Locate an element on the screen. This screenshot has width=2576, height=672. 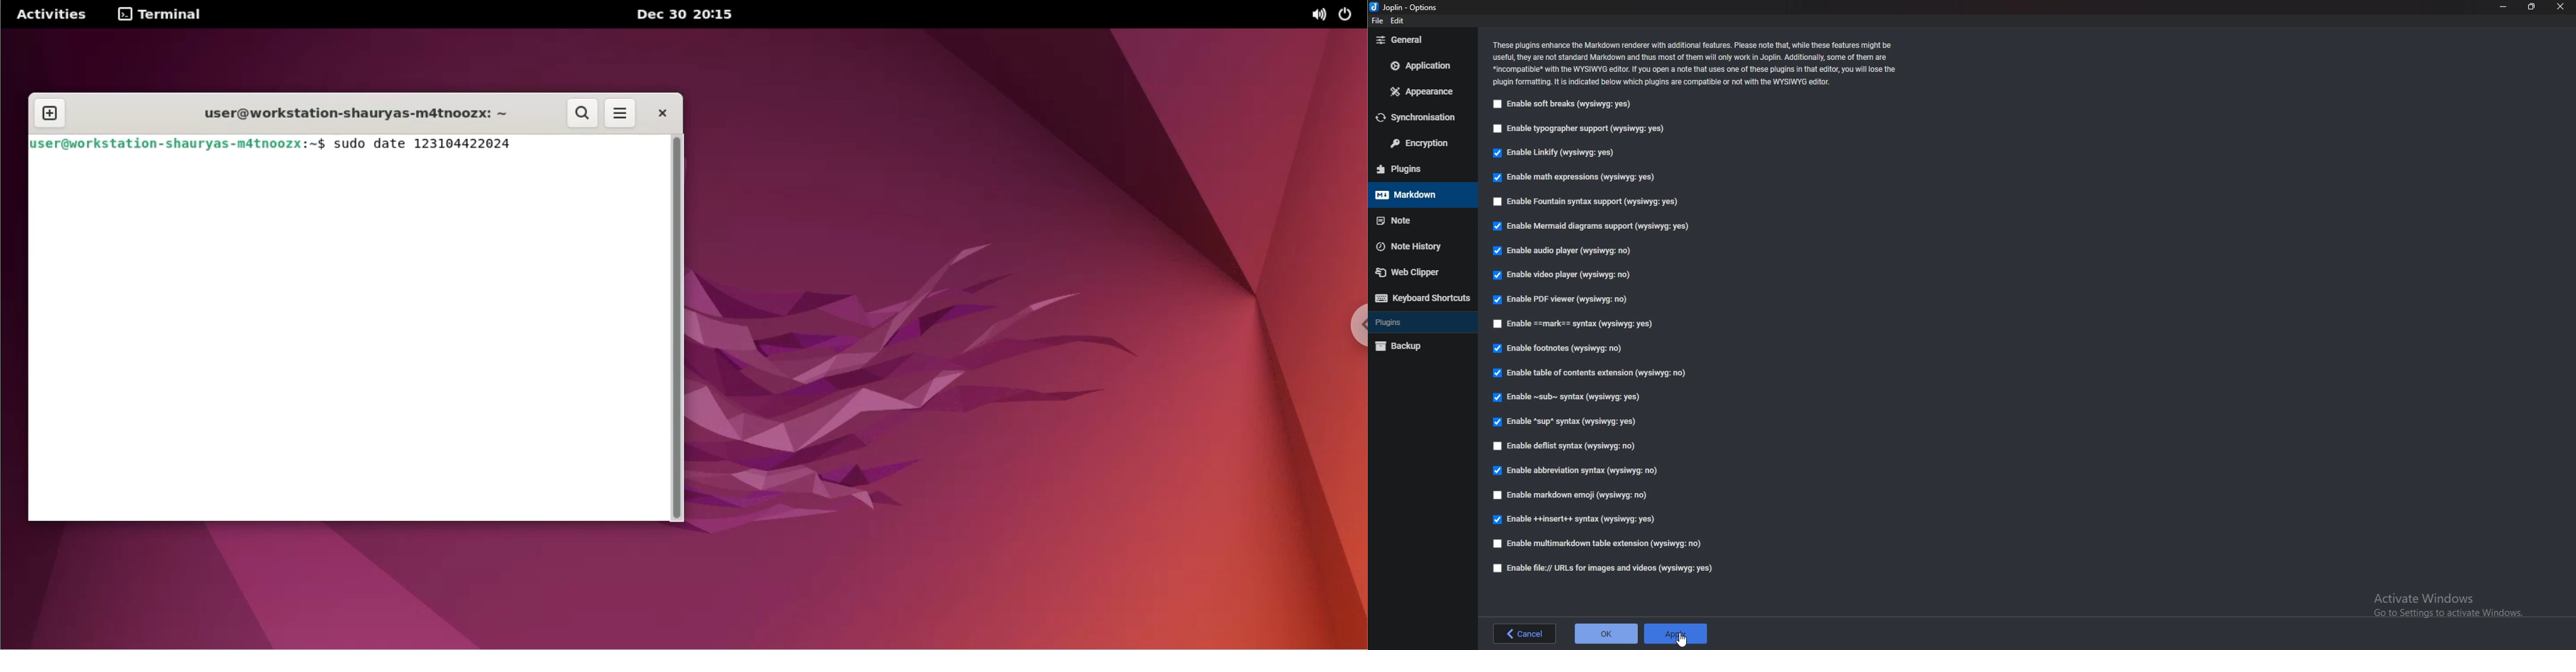
Keyboard shortcuts is located at coordinates (1423, 299).